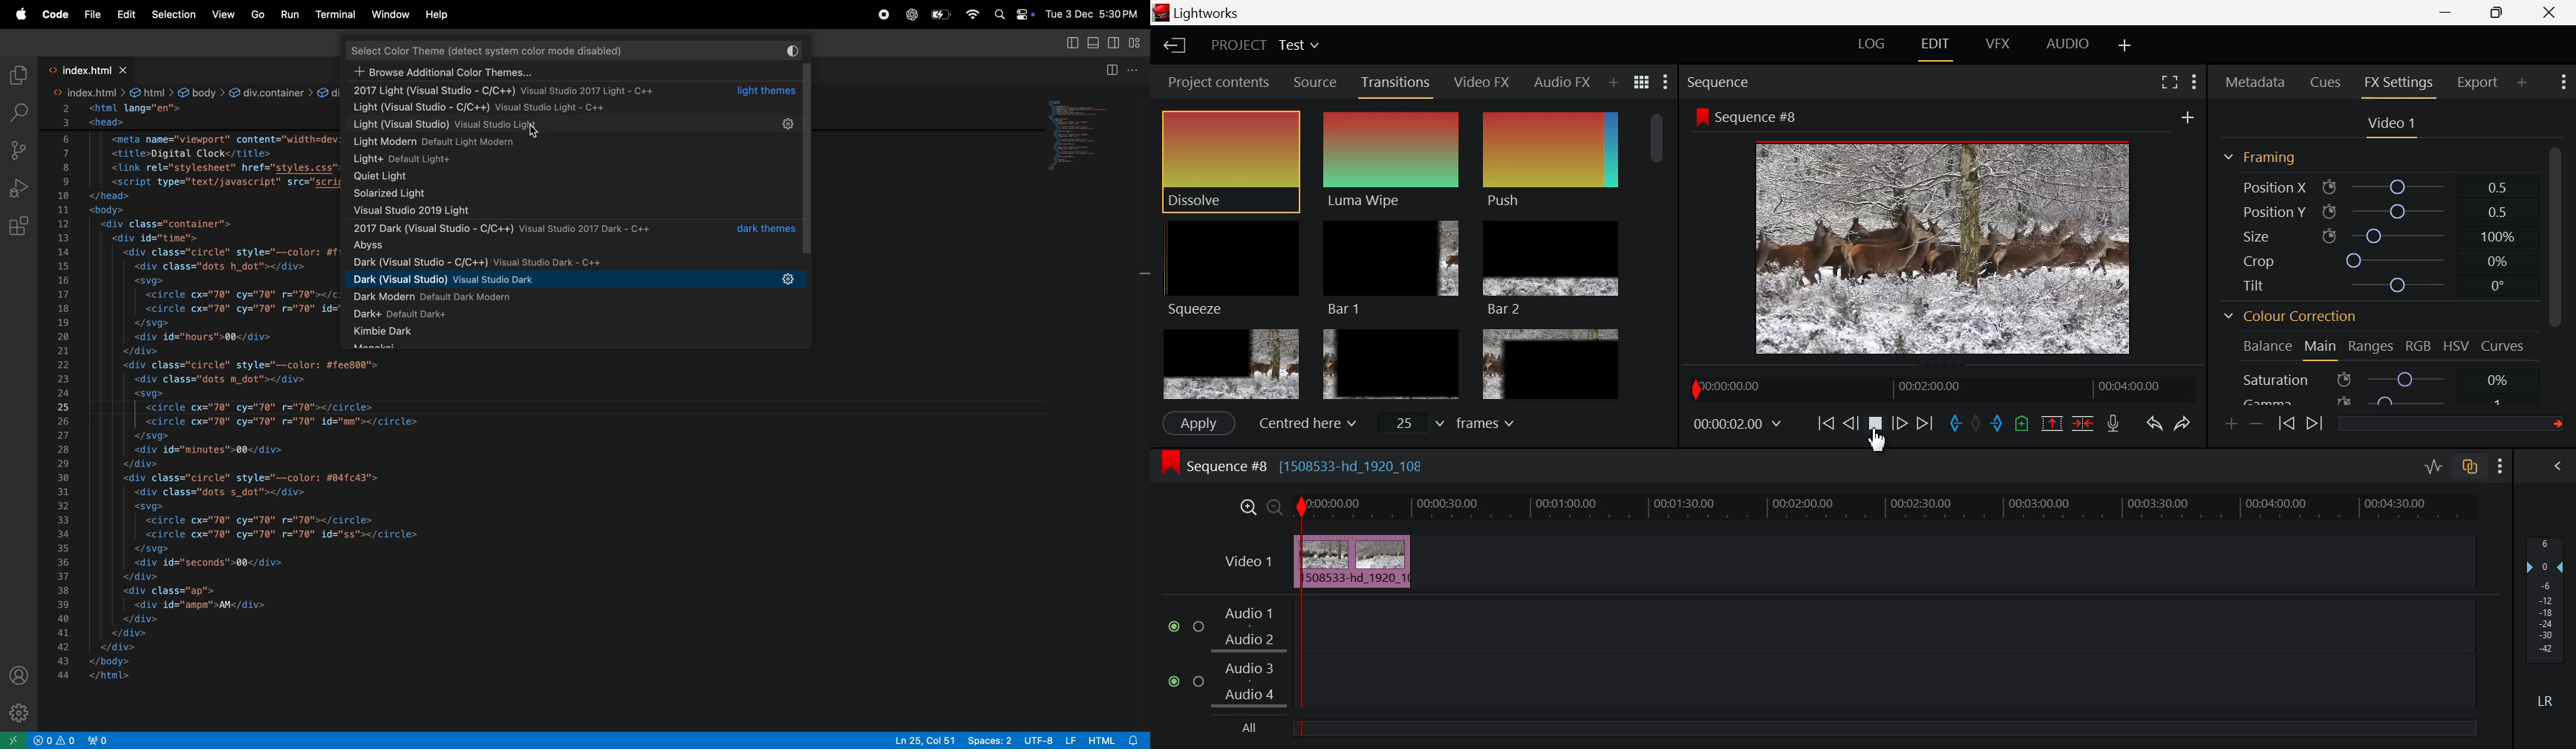 The width and height of the screenshot is (2576, 756). What do you see at coordinates (1230, 161) in the screenshot?
I see `Dissolve Effect` at bounding box center [1230, 161].